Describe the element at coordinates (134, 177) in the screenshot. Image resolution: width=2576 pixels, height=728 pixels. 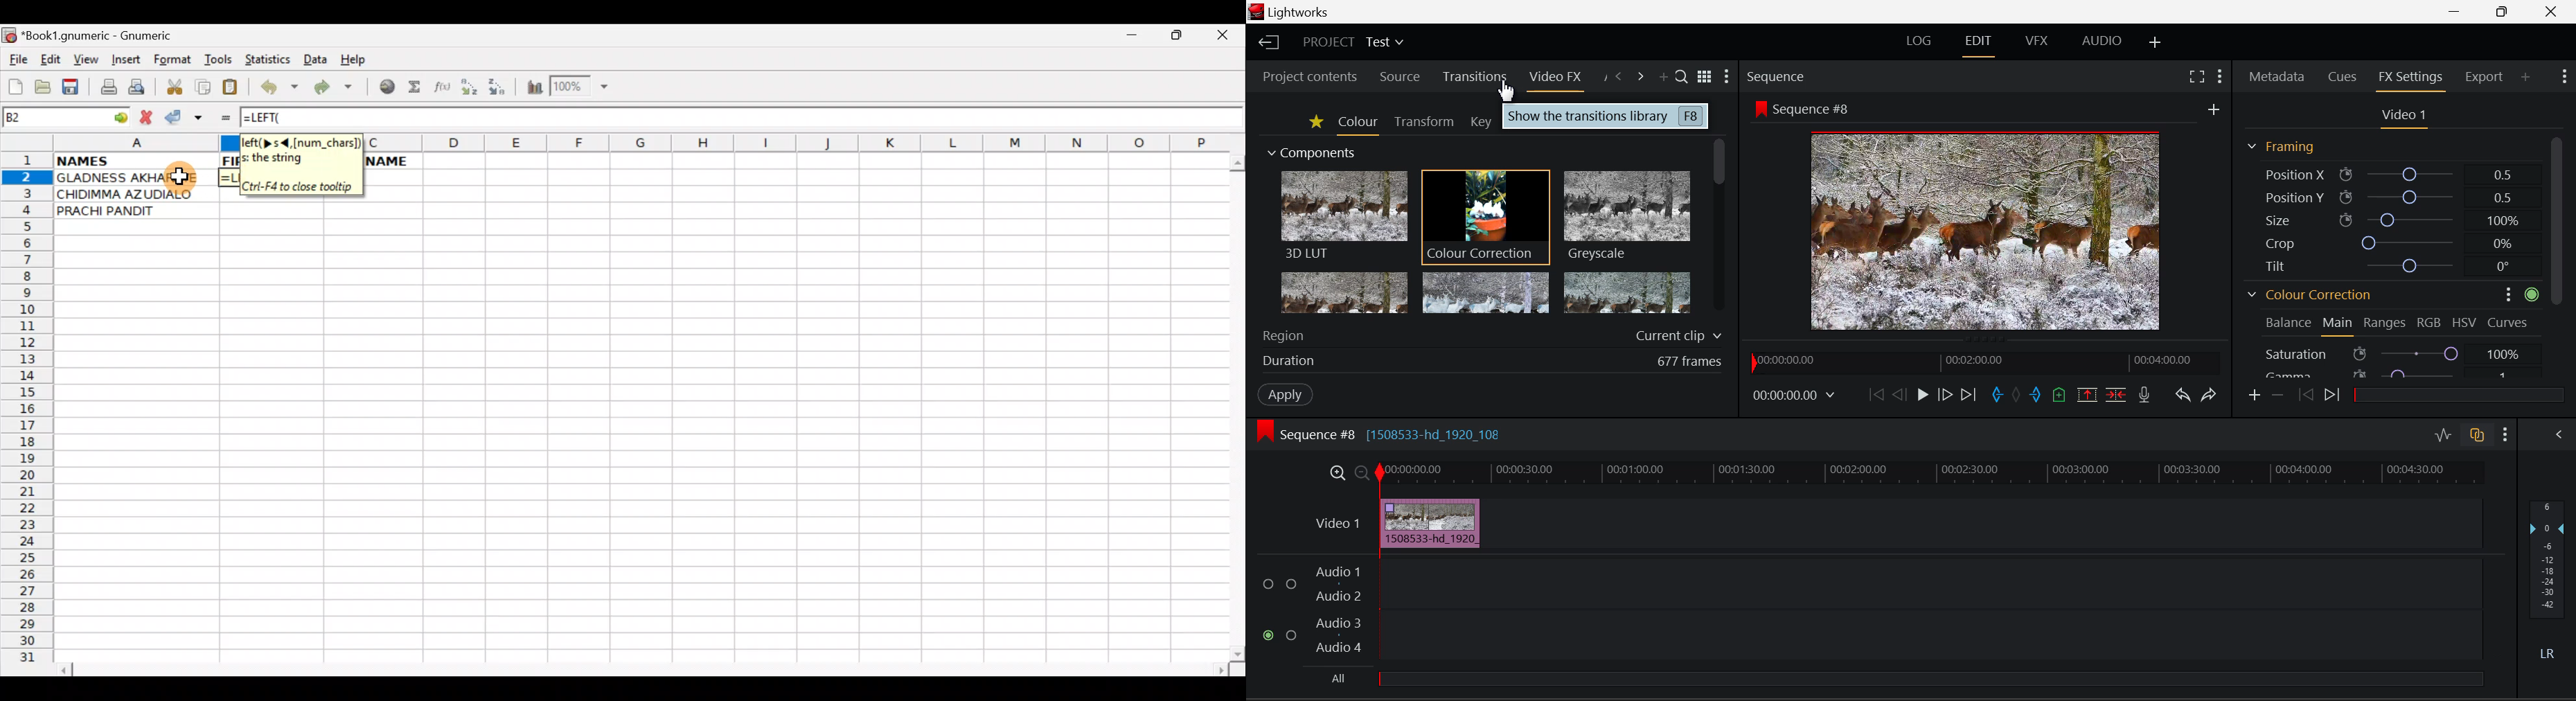
I see `GLADNESS AKHARAYE` at that location.